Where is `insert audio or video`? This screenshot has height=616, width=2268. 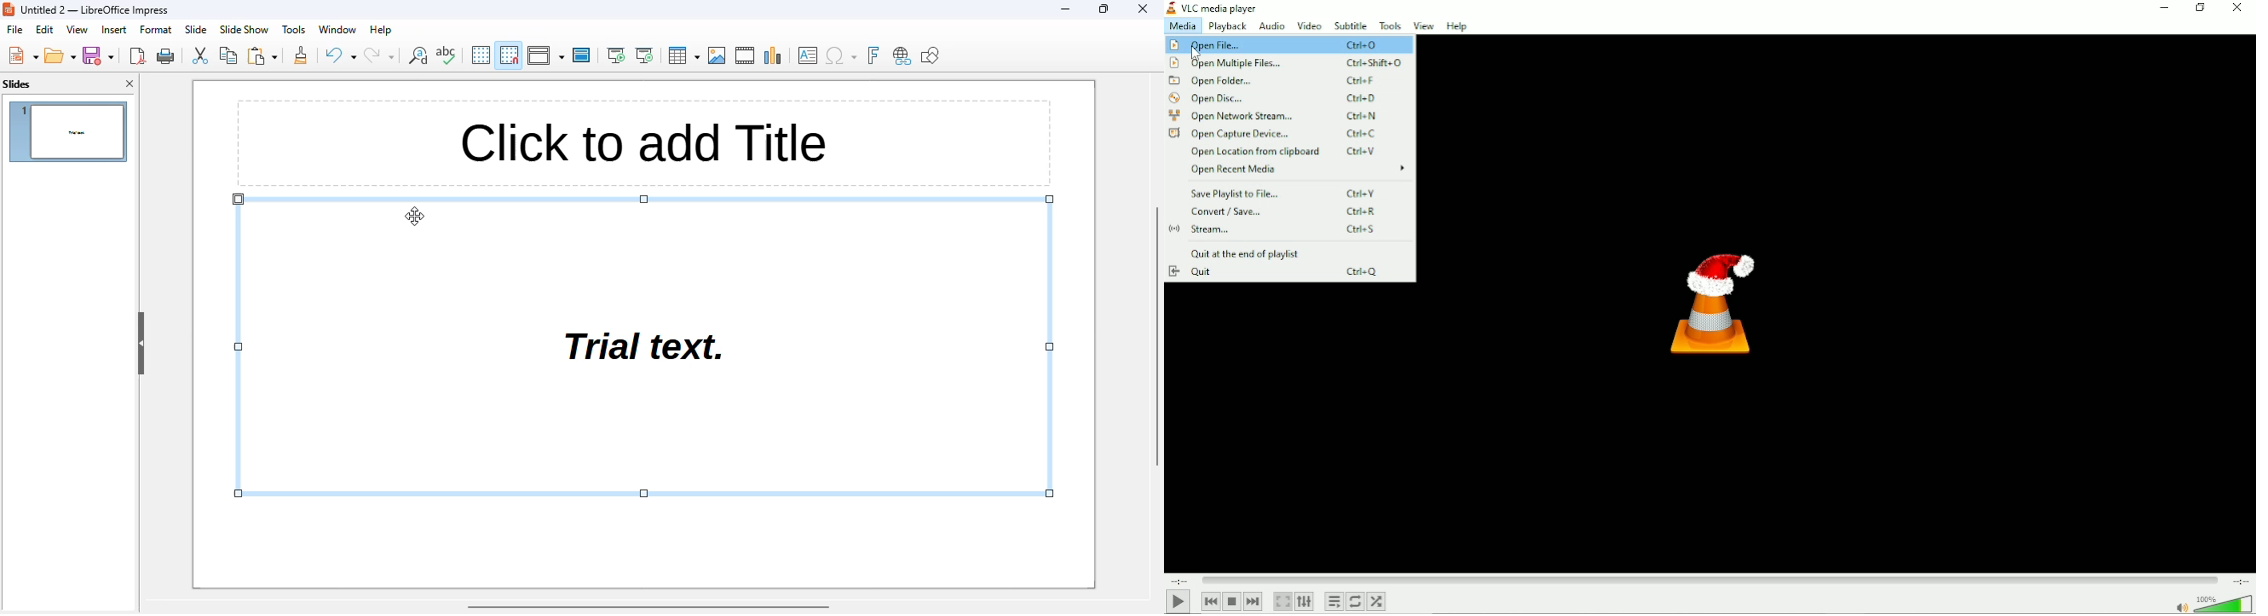 insert audio or video is located at coordinates (746, 55).